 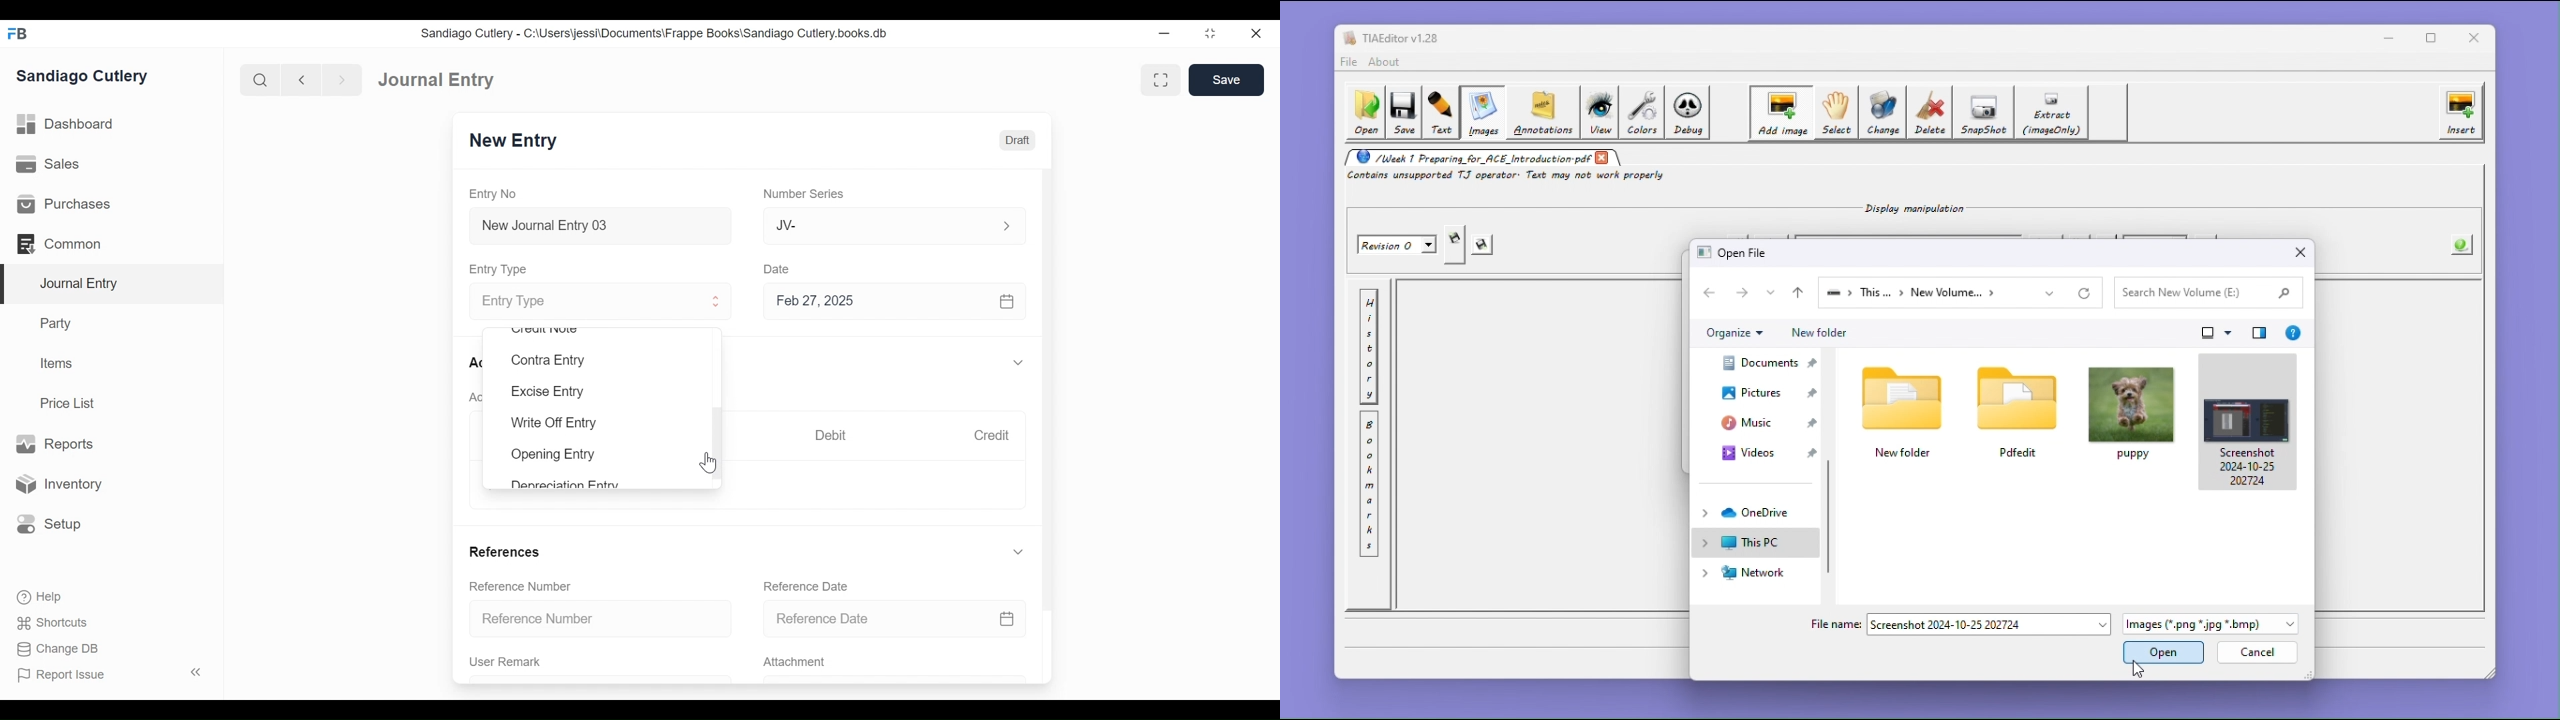 I want to click on close, so click(x=2301, y=253).